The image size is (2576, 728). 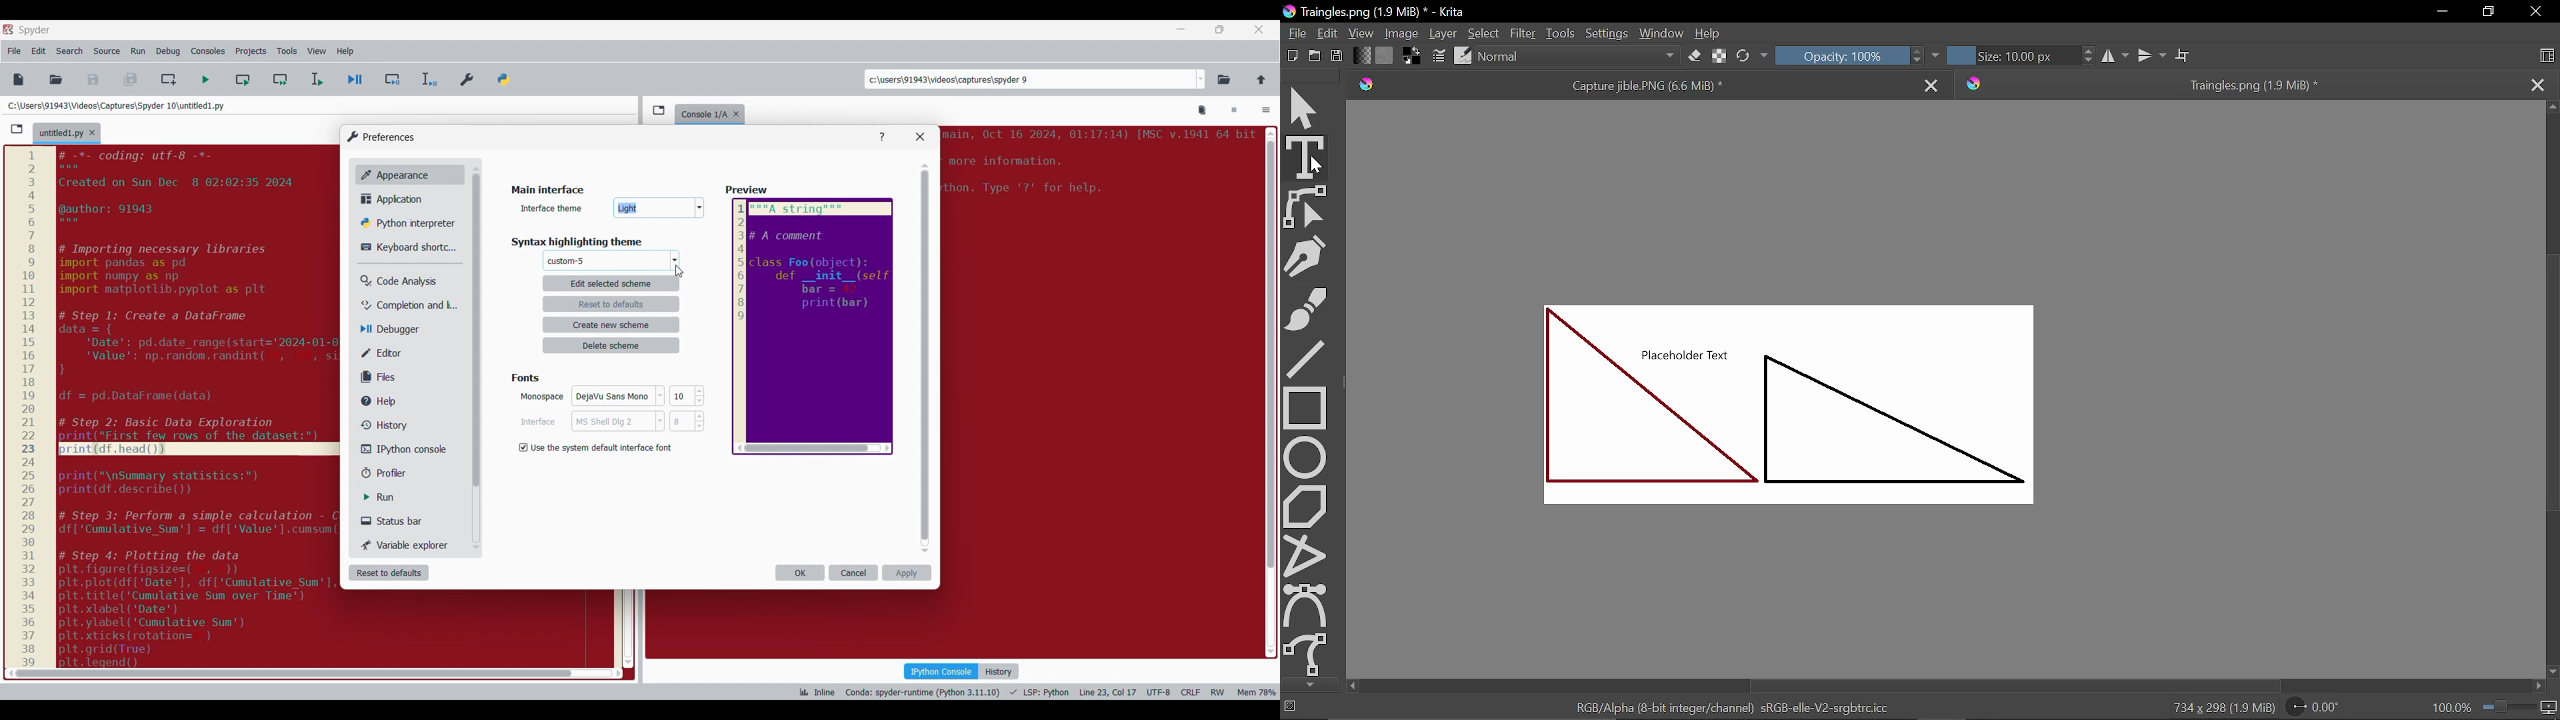 I want to click on delete scheme, so click(x=612, y=345).